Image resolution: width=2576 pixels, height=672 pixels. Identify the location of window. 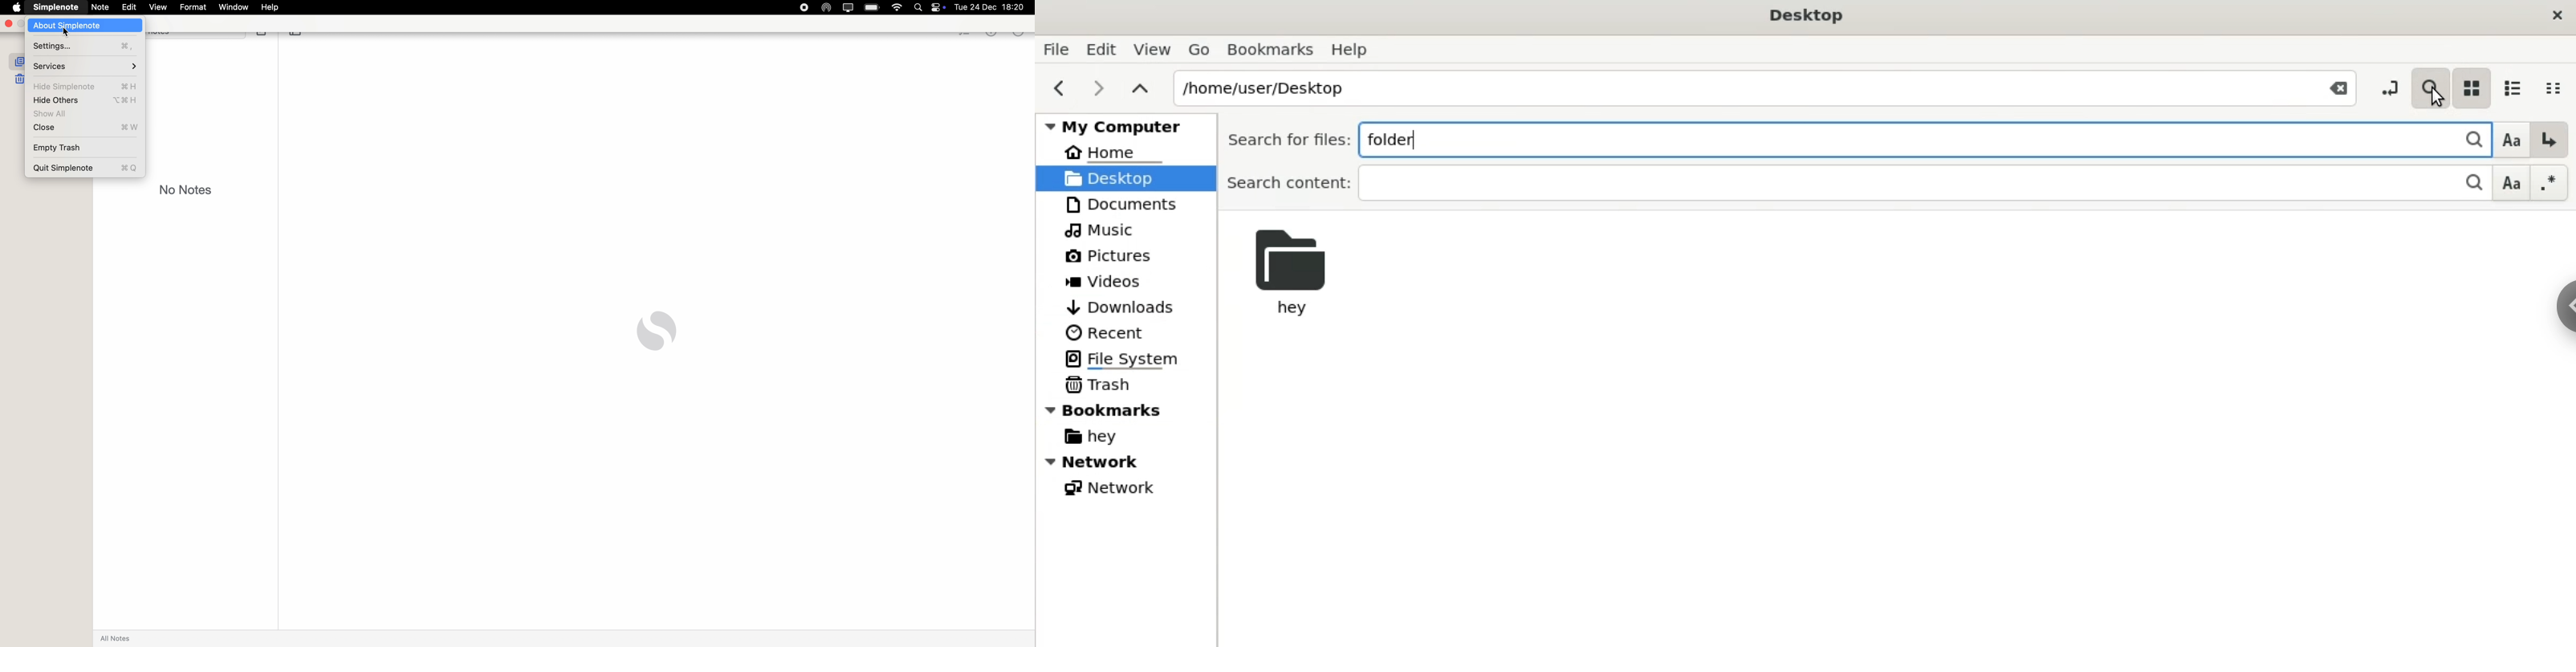
(234, 7).